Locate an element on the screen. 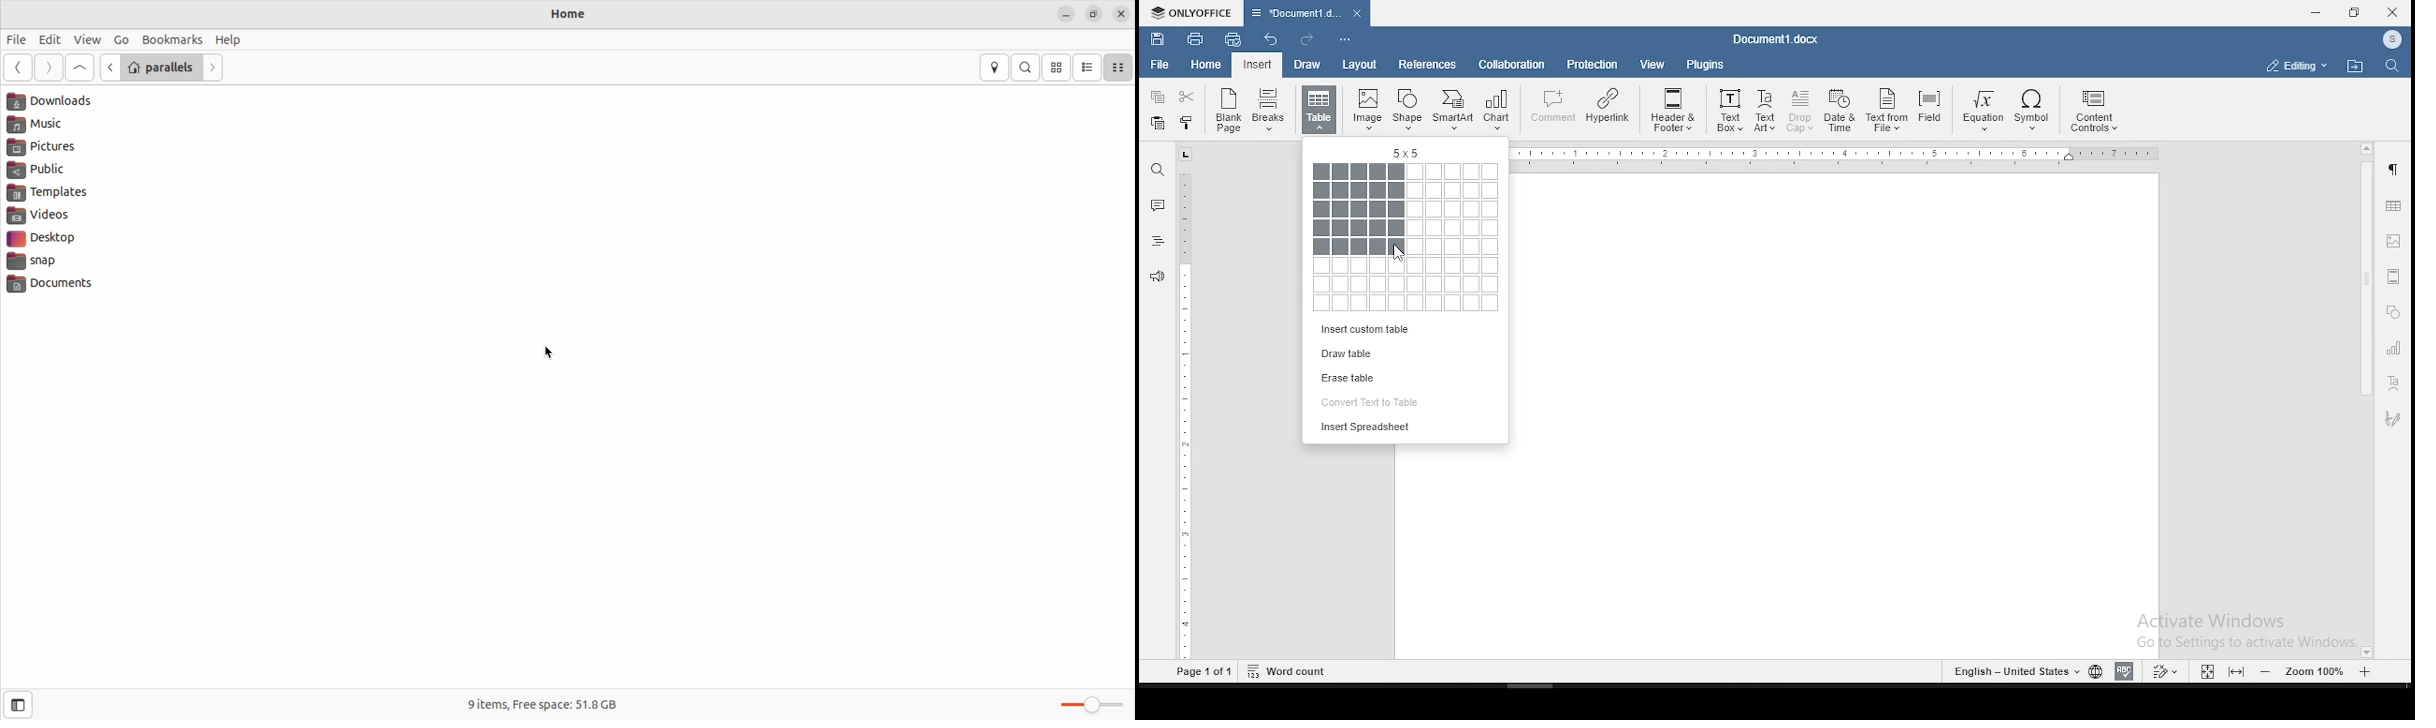  headings is located at coordinates (1158, 241).